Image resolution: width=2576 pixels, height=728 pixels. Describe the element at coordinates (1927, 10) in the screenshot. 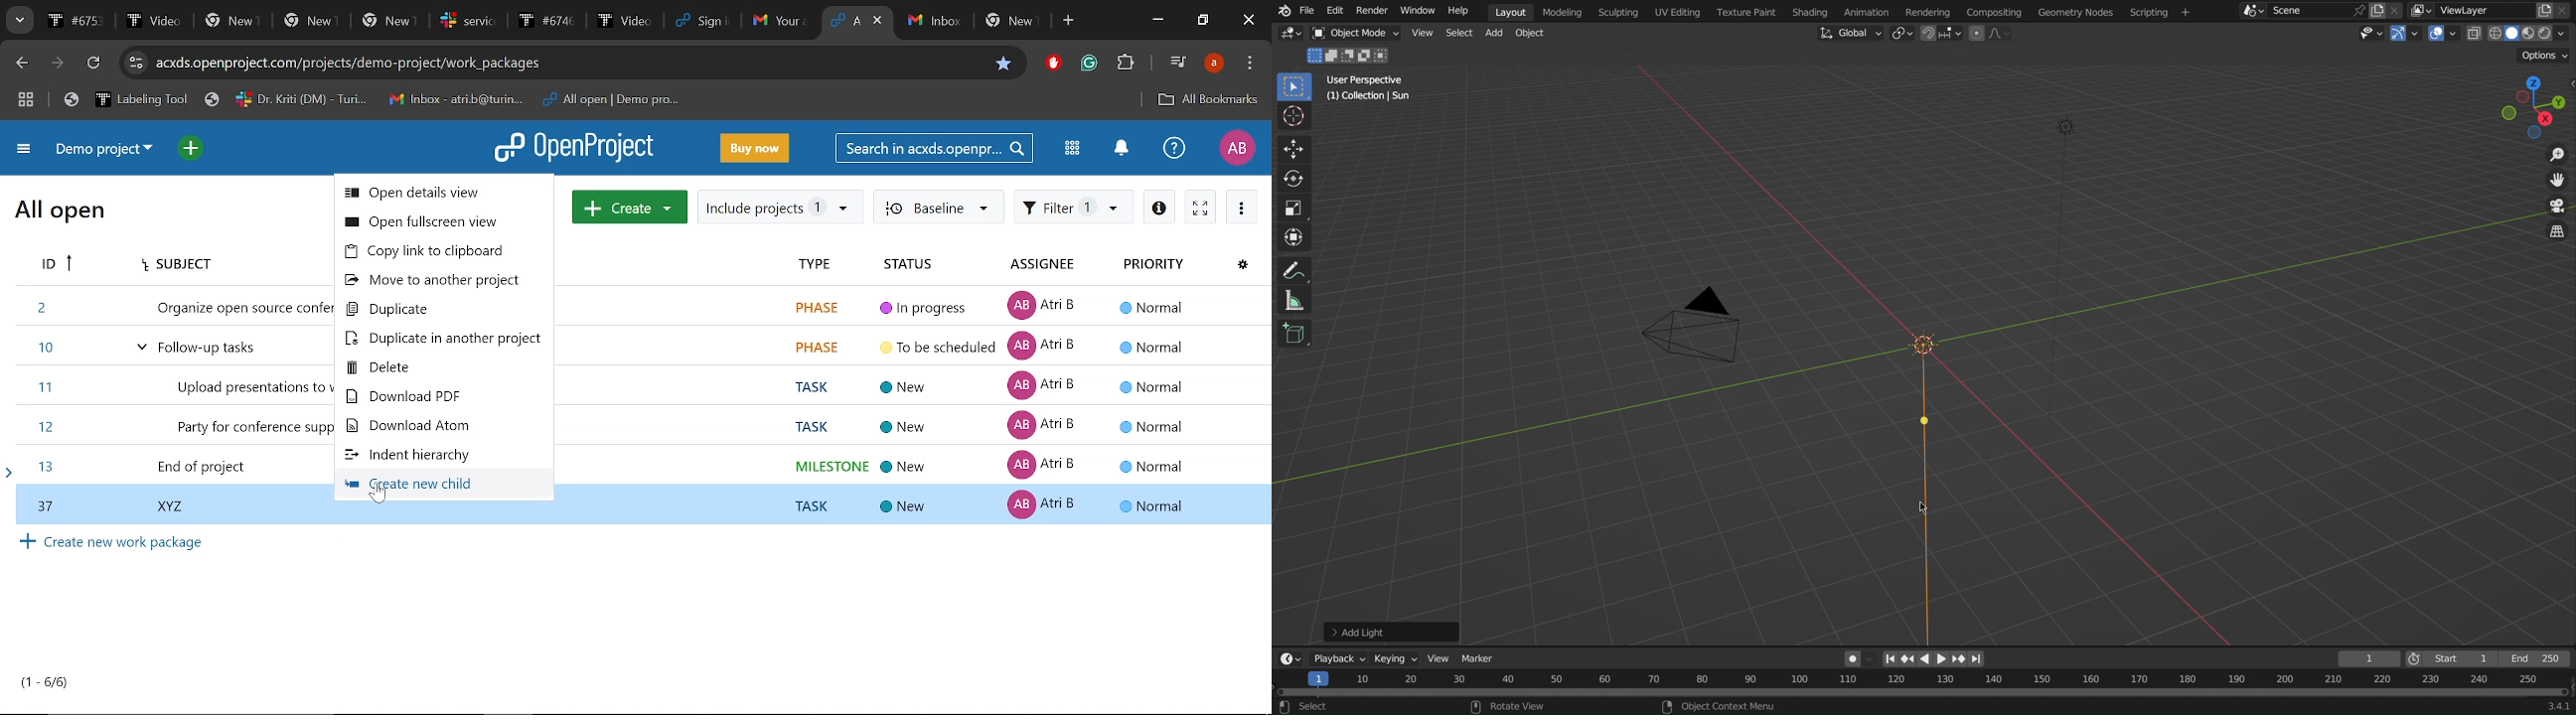

I see `Rendering` at that location.